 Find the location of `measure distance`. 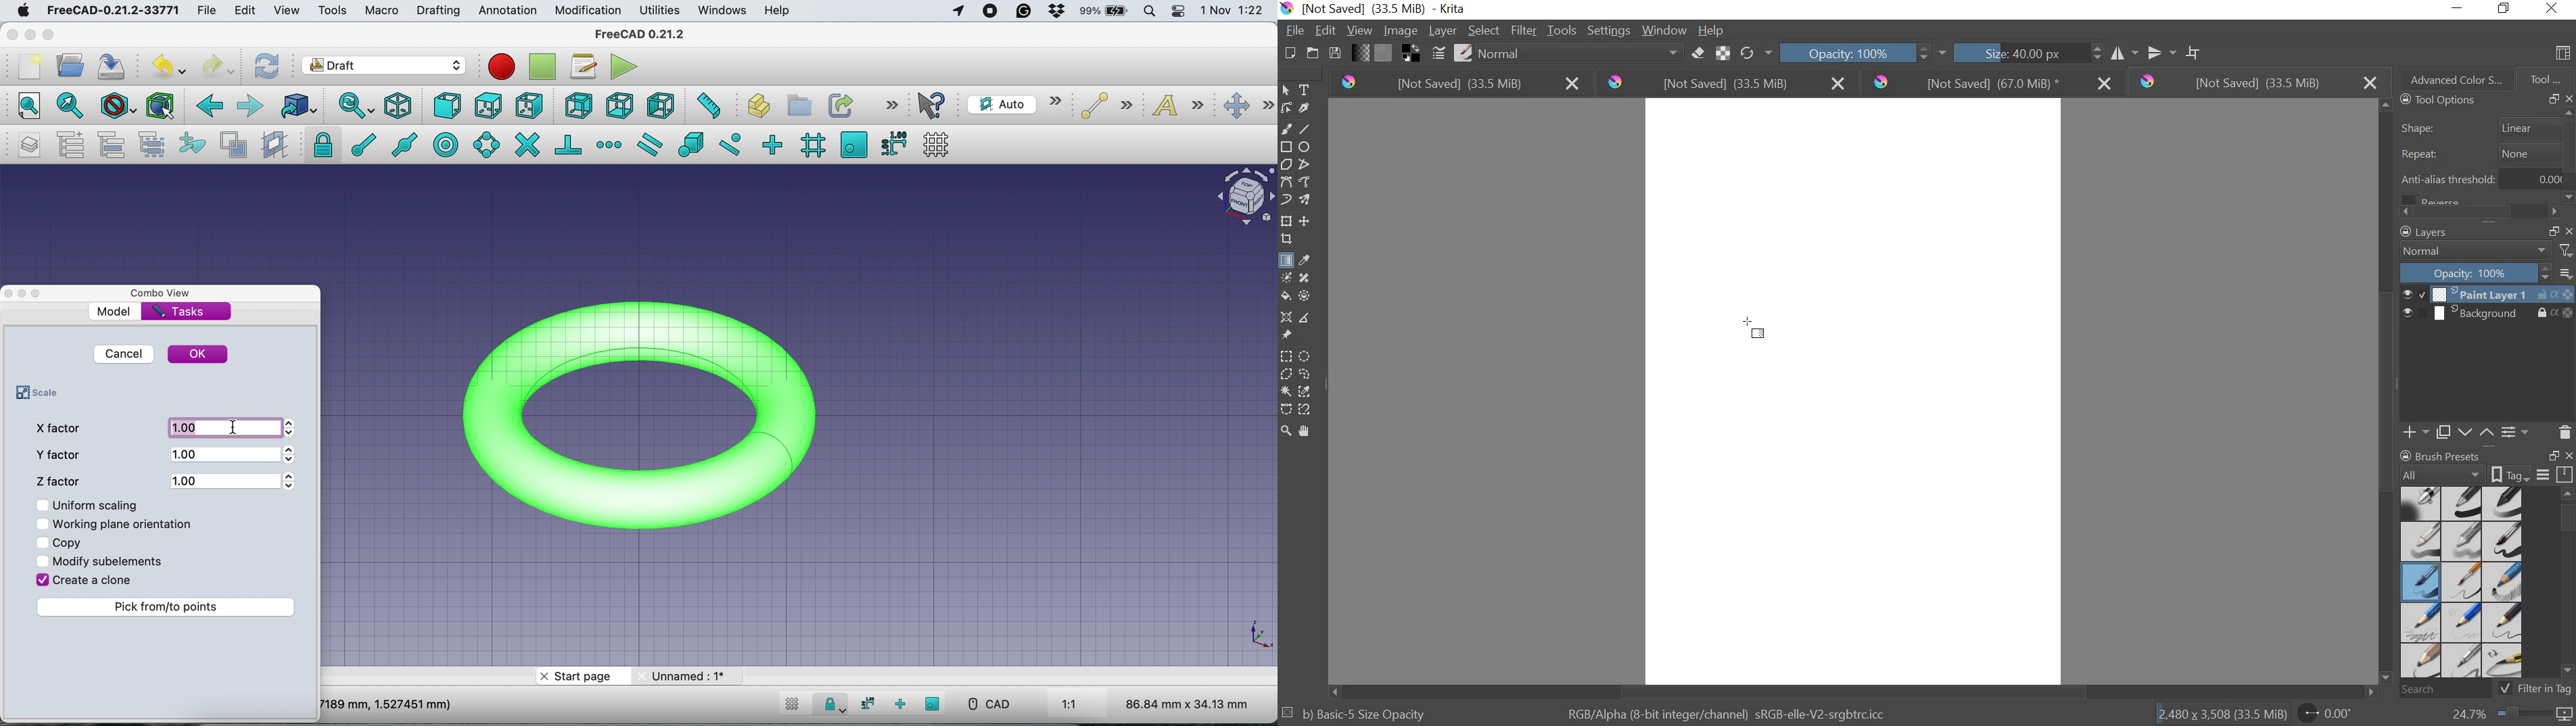

measure distance is located at coordinates (707, 107).